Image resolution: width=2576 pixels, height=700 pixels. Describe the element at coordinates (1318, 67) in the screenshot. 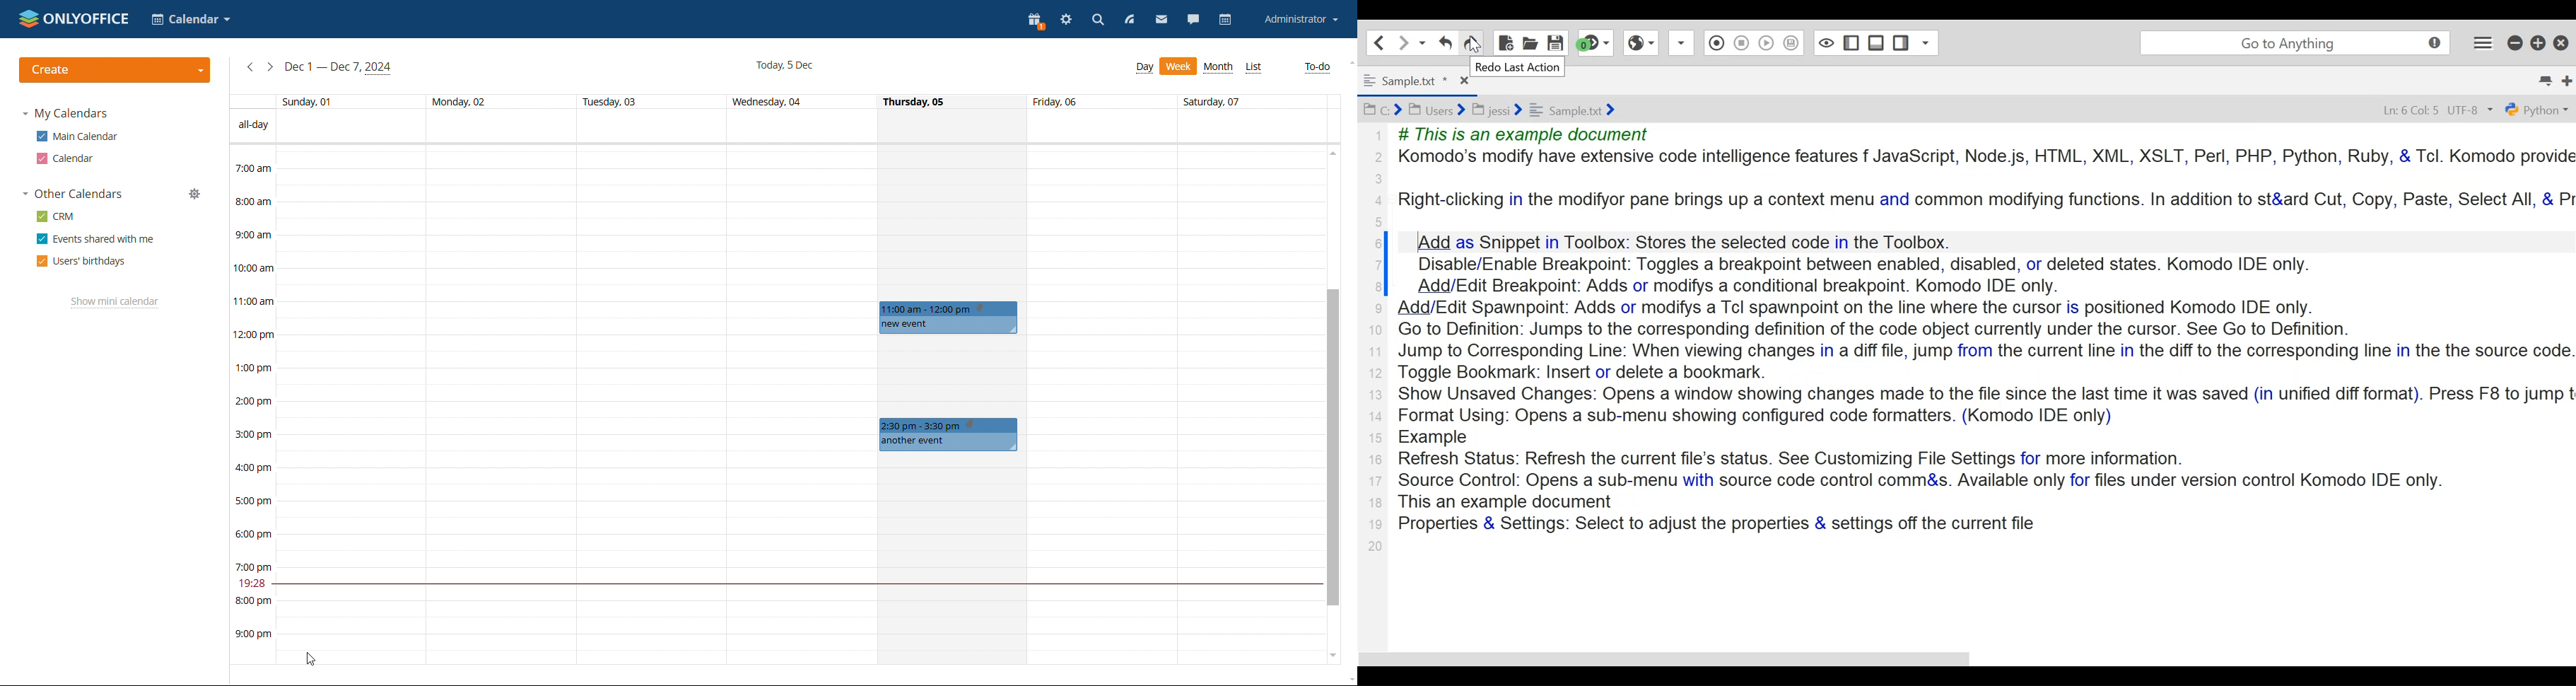

I see `to-do` at that location.